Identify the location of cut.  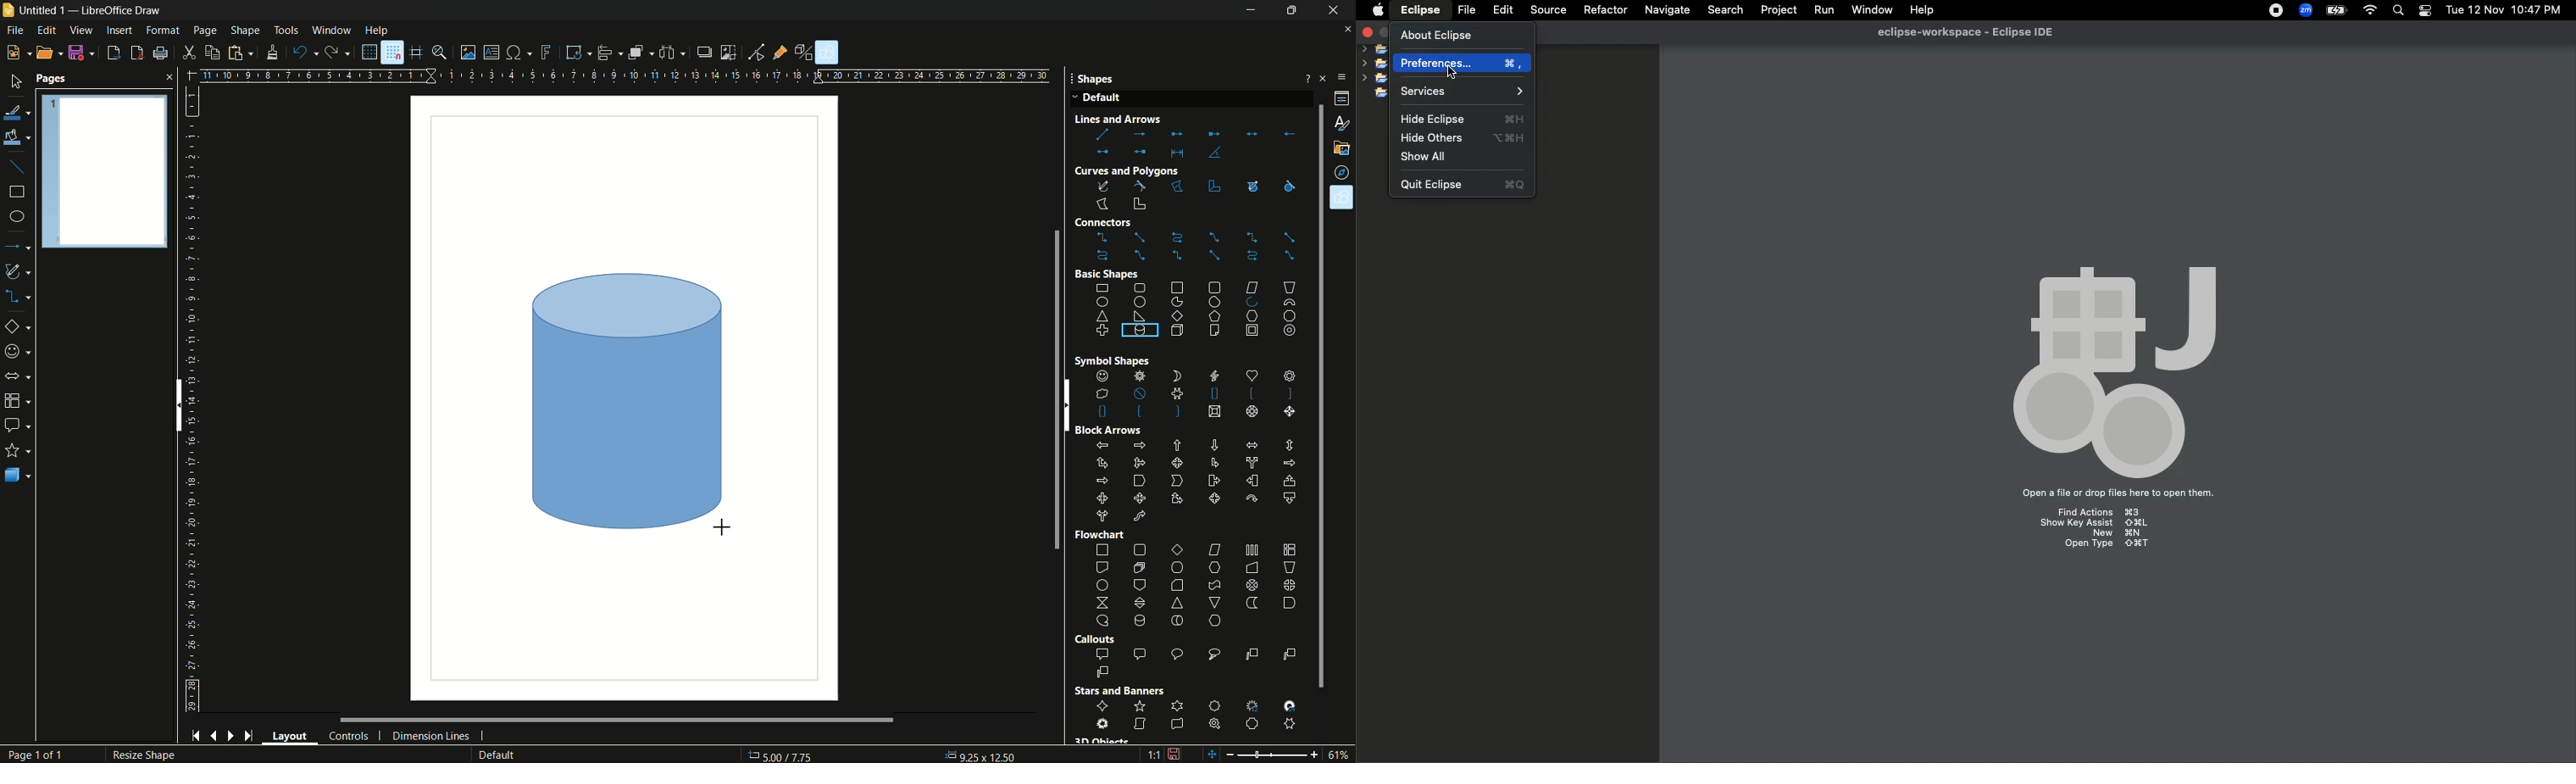
(191, 52).